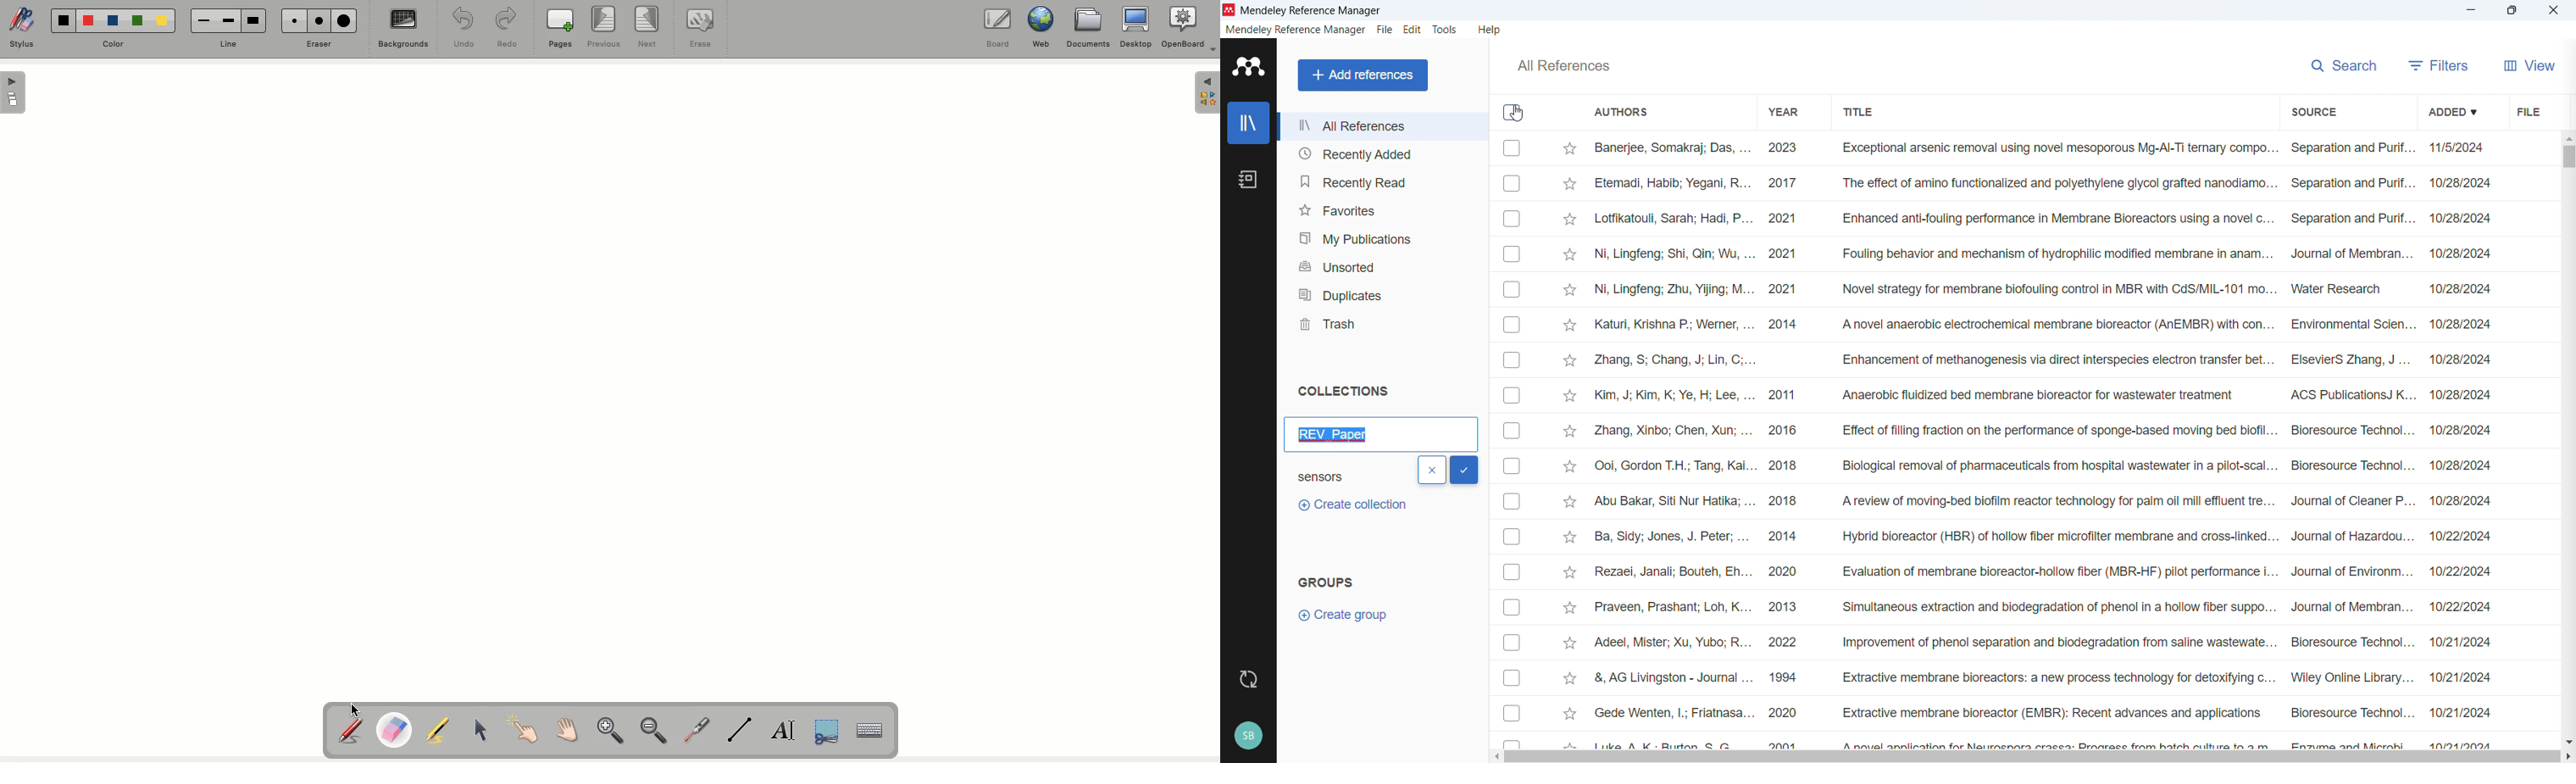 The image size is (2576, 784). What do you see at coordinates (1325, 581) in the screenshot?
I see `Groups ` at bounding box center [1325, 581].